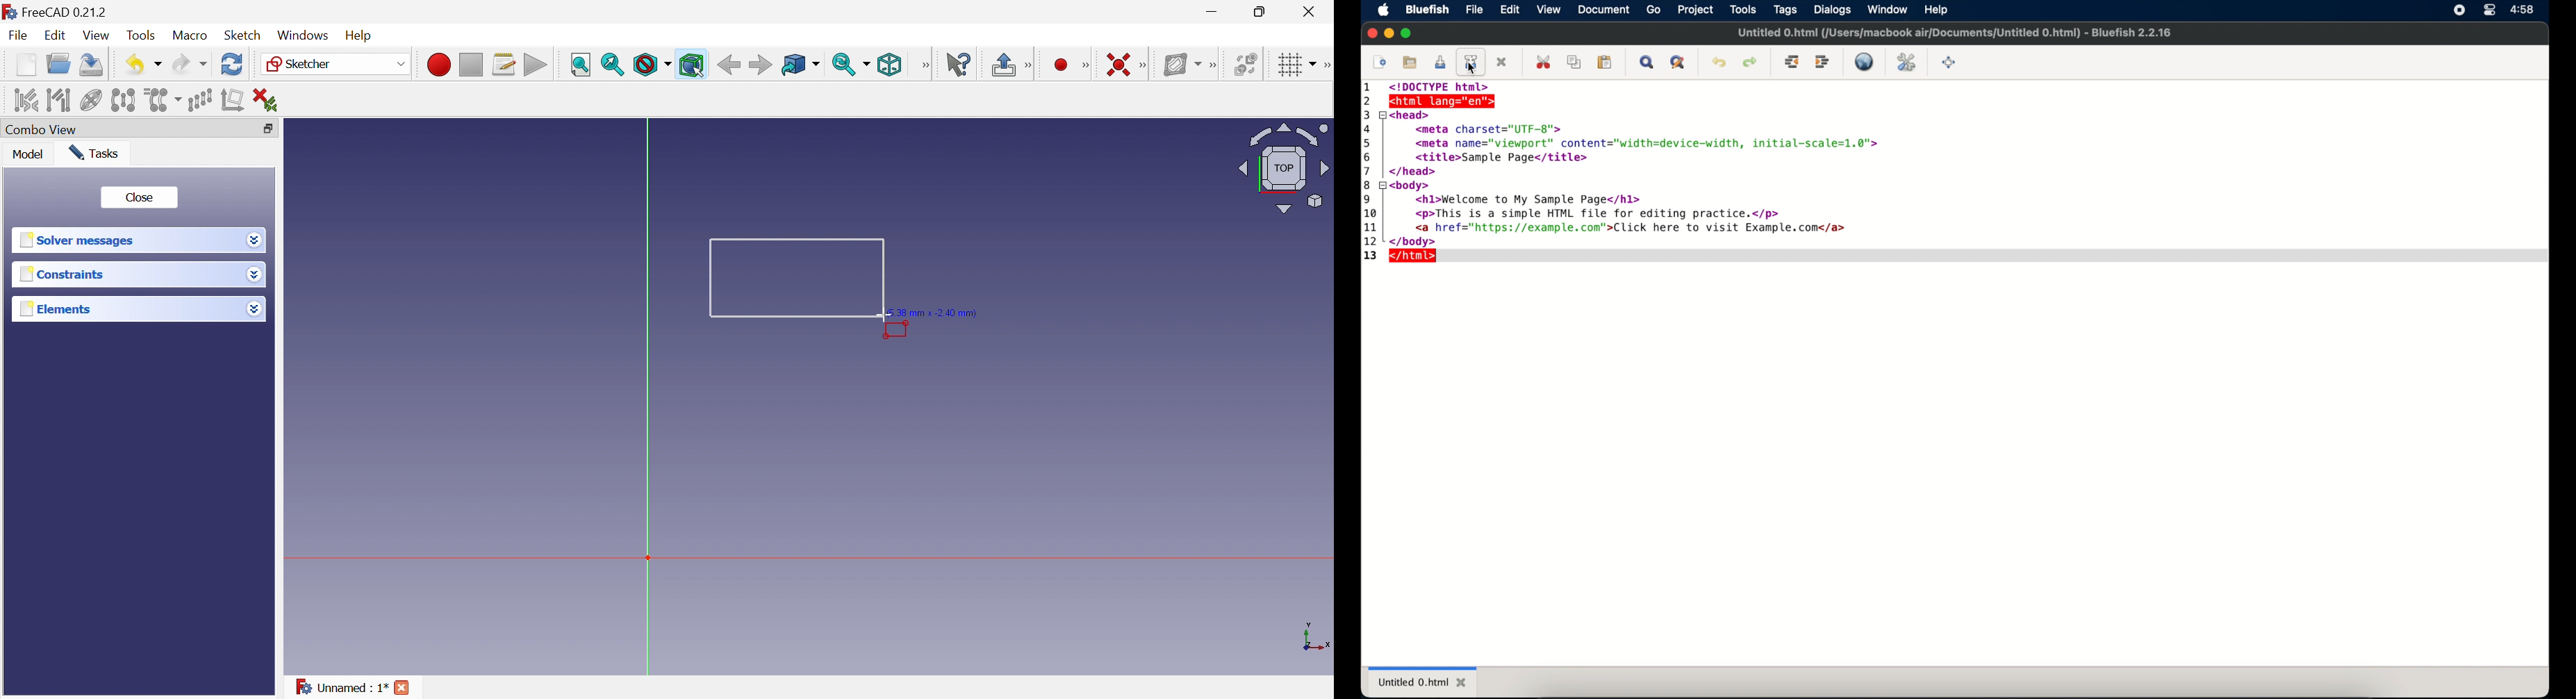 This screenshot has height=700, width=2576. What do you see at coordinates (760, 65) in the screenshot?
I see `Forward` at bounding box center [760, 65].